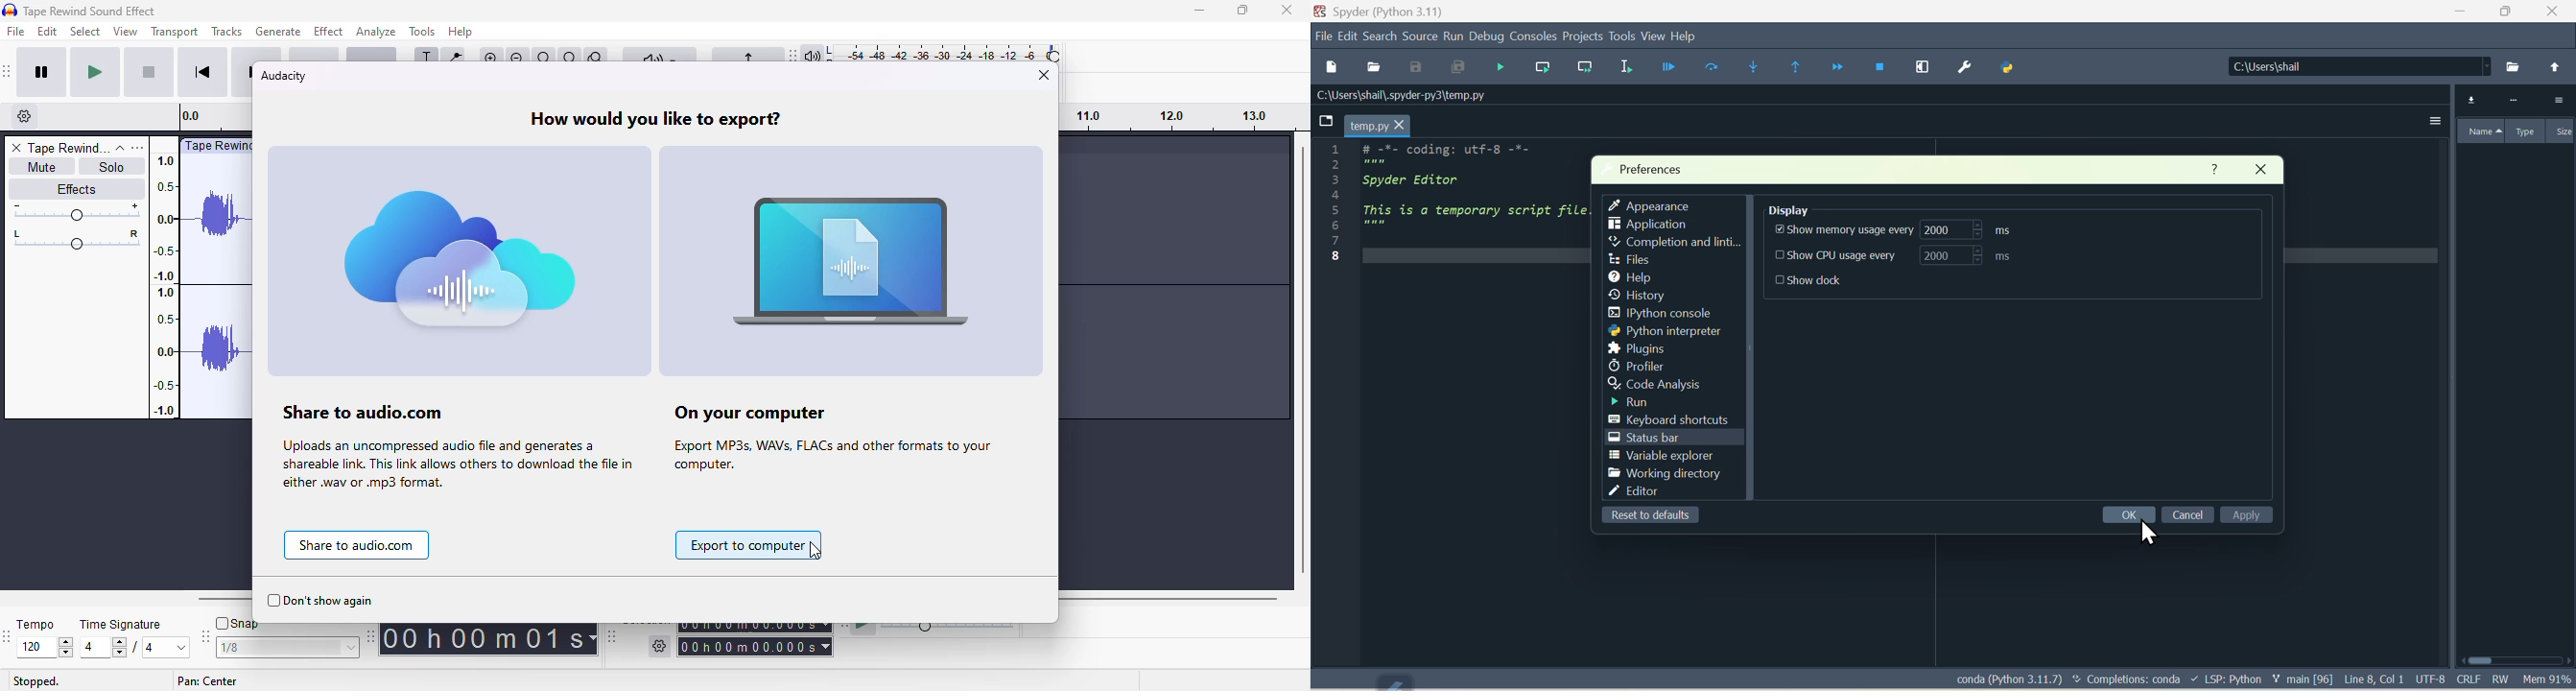  What do you see at coordinates (816, 551) in the screenshot?
I see `cursor` at bounding box center [816, 551].